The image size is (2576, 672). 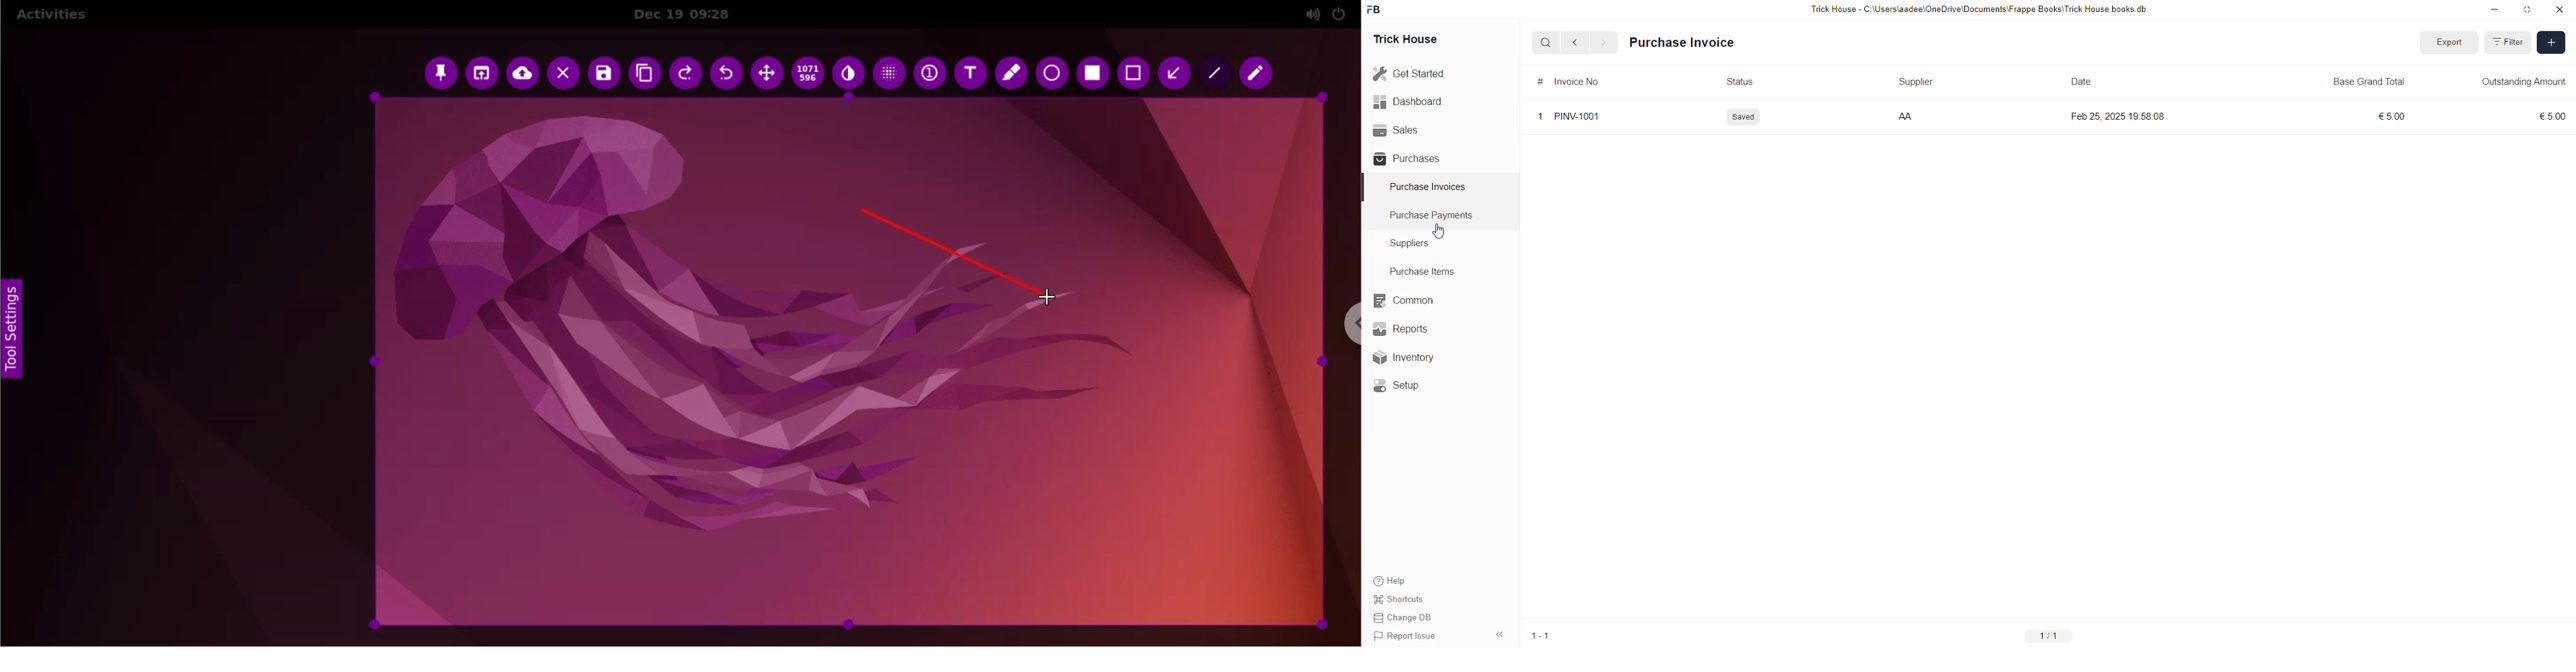 I want to click on Report Issue, so click(x=1403, y=634).